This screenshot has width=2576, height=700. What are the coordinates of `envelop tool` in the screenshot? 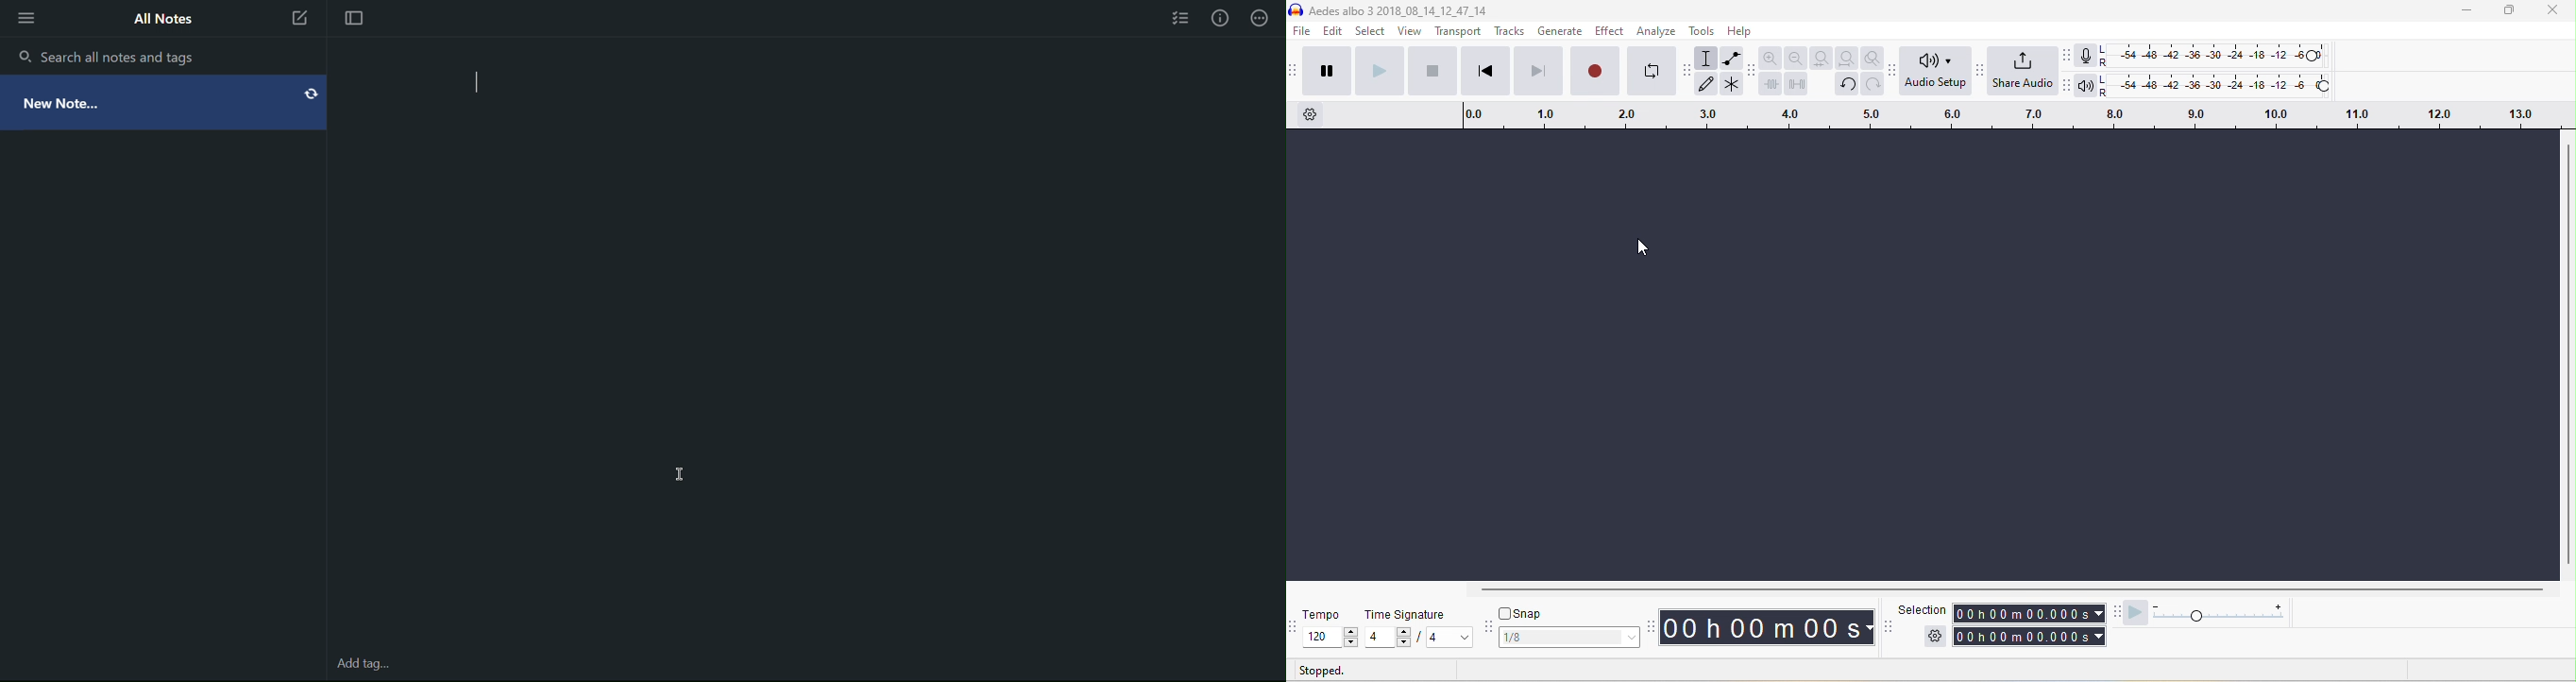 It's located at (1733, 60).